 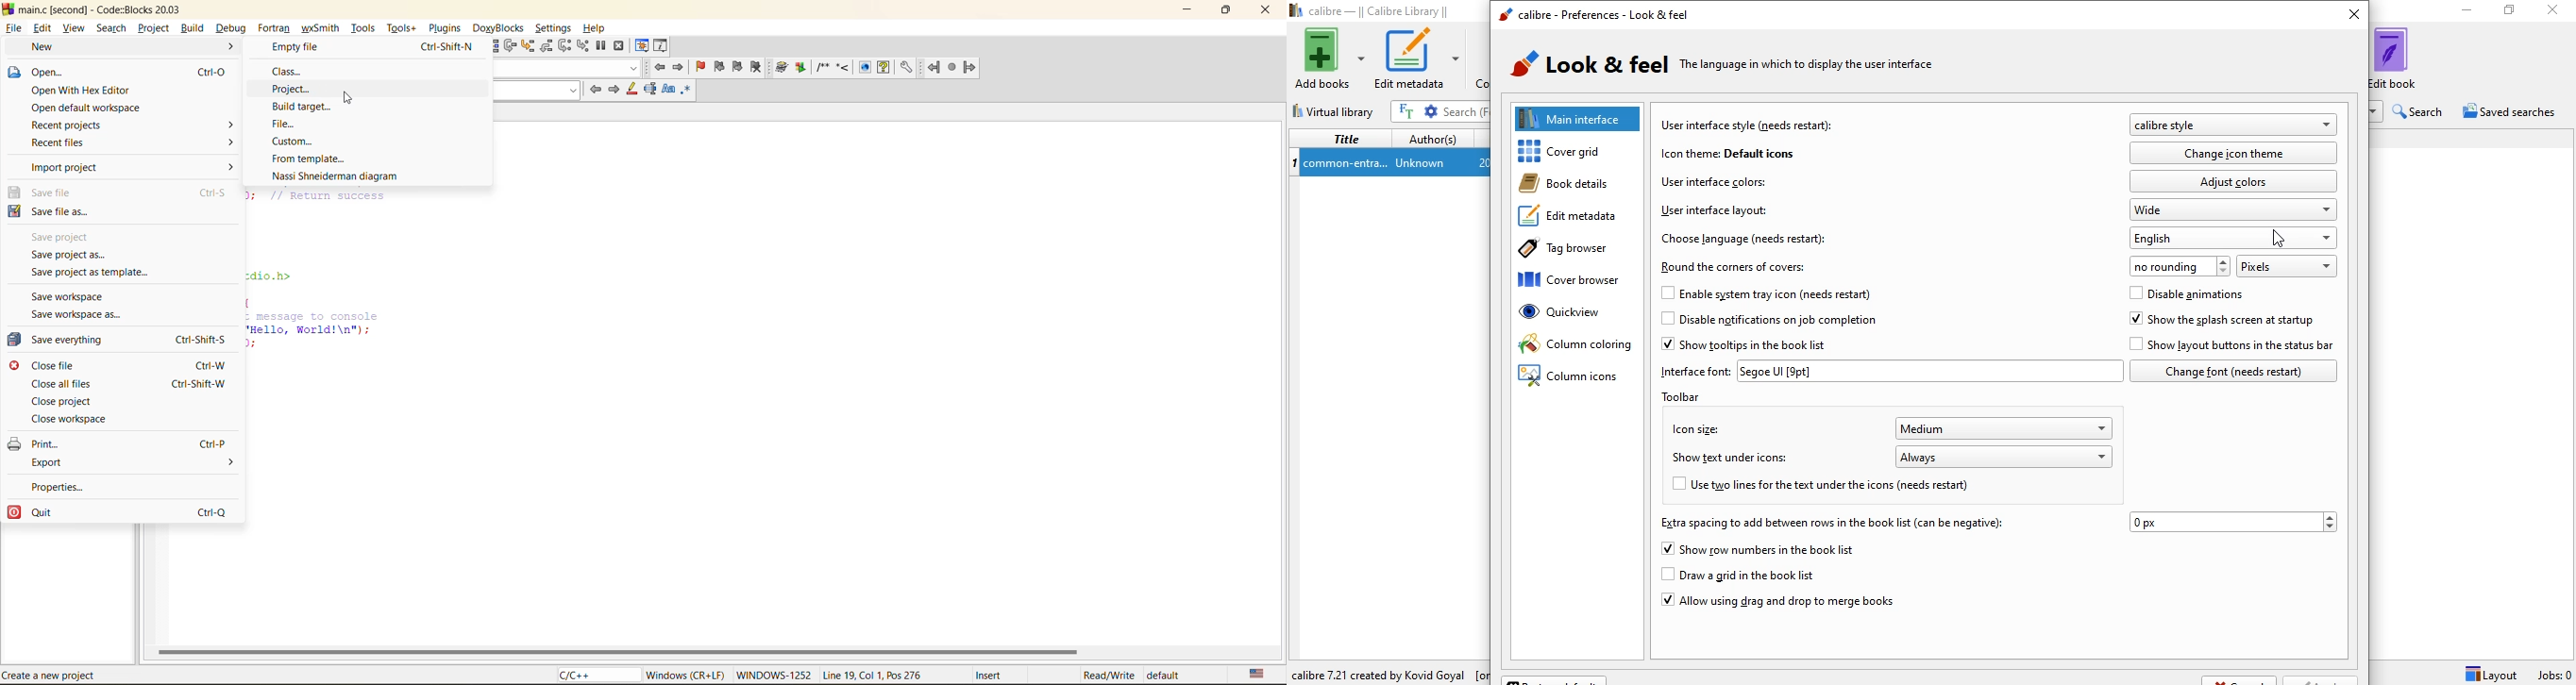 What do you see at coordinates (2006, 428) in the screenshot?
I see `medium` at bounding box center [2006, 428].